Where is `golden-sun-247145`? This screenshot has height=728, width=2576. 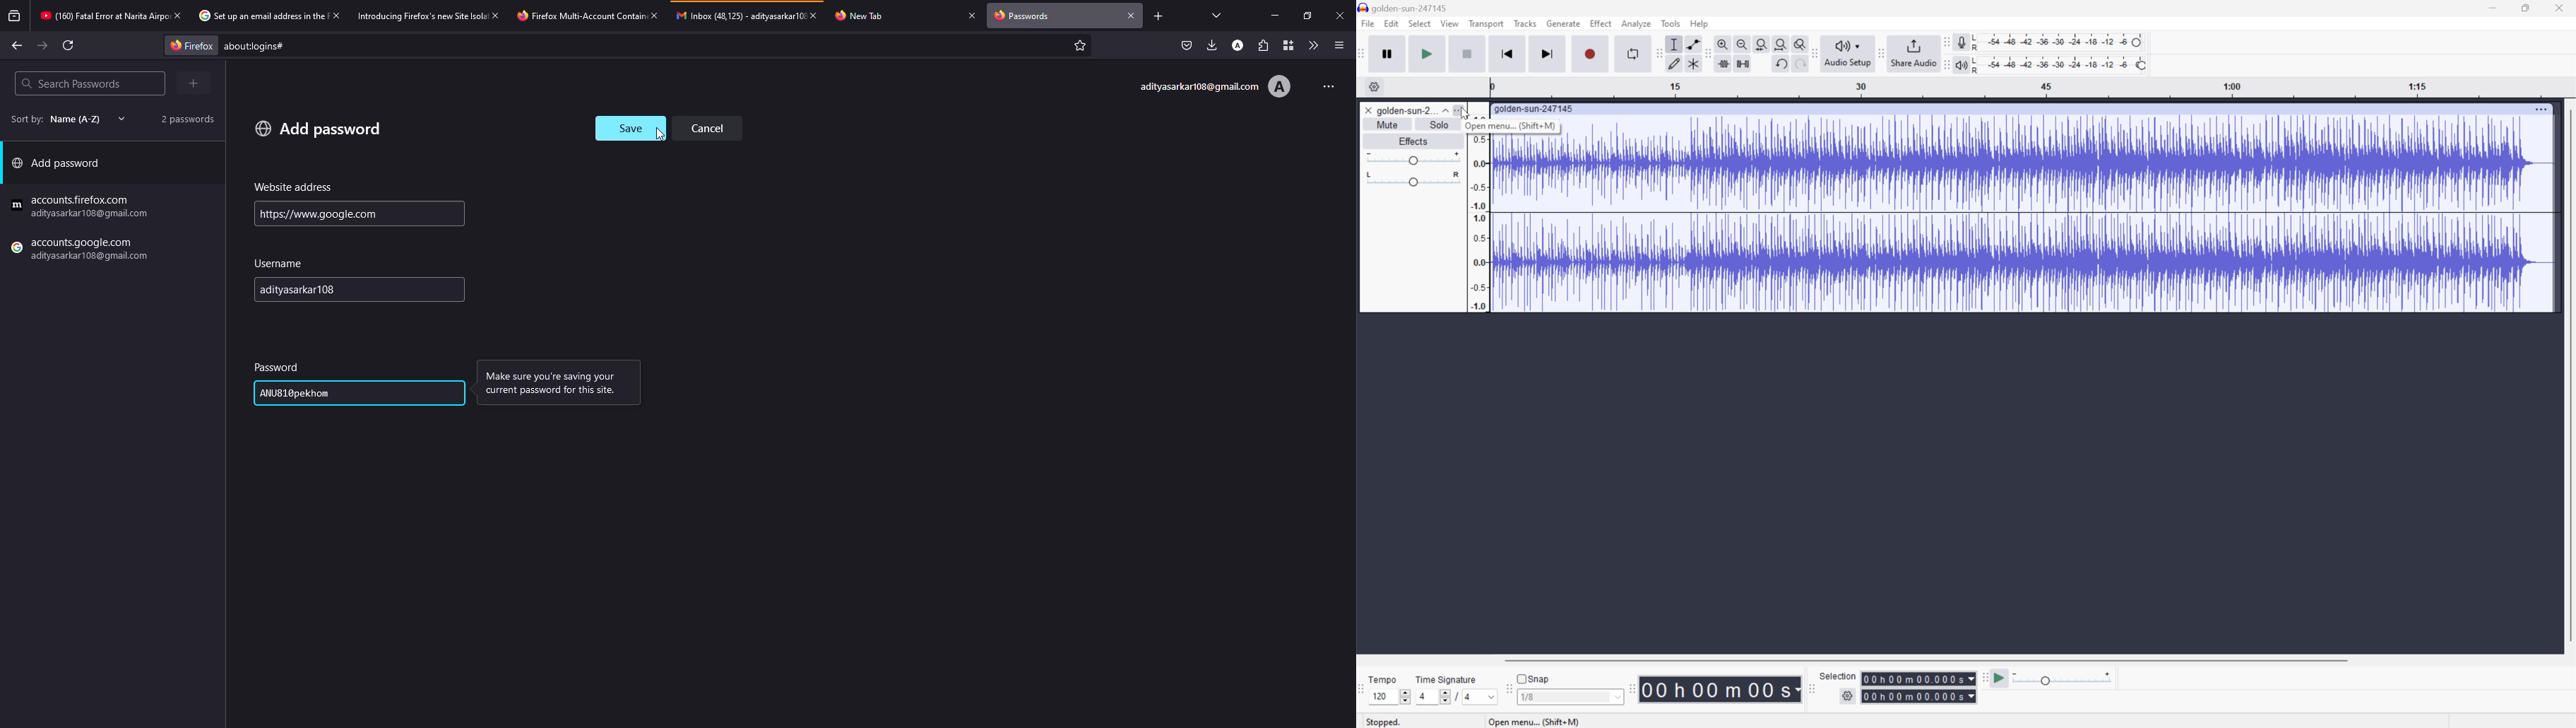
golden-sun-247145 is located at coordinates (1405, 7).